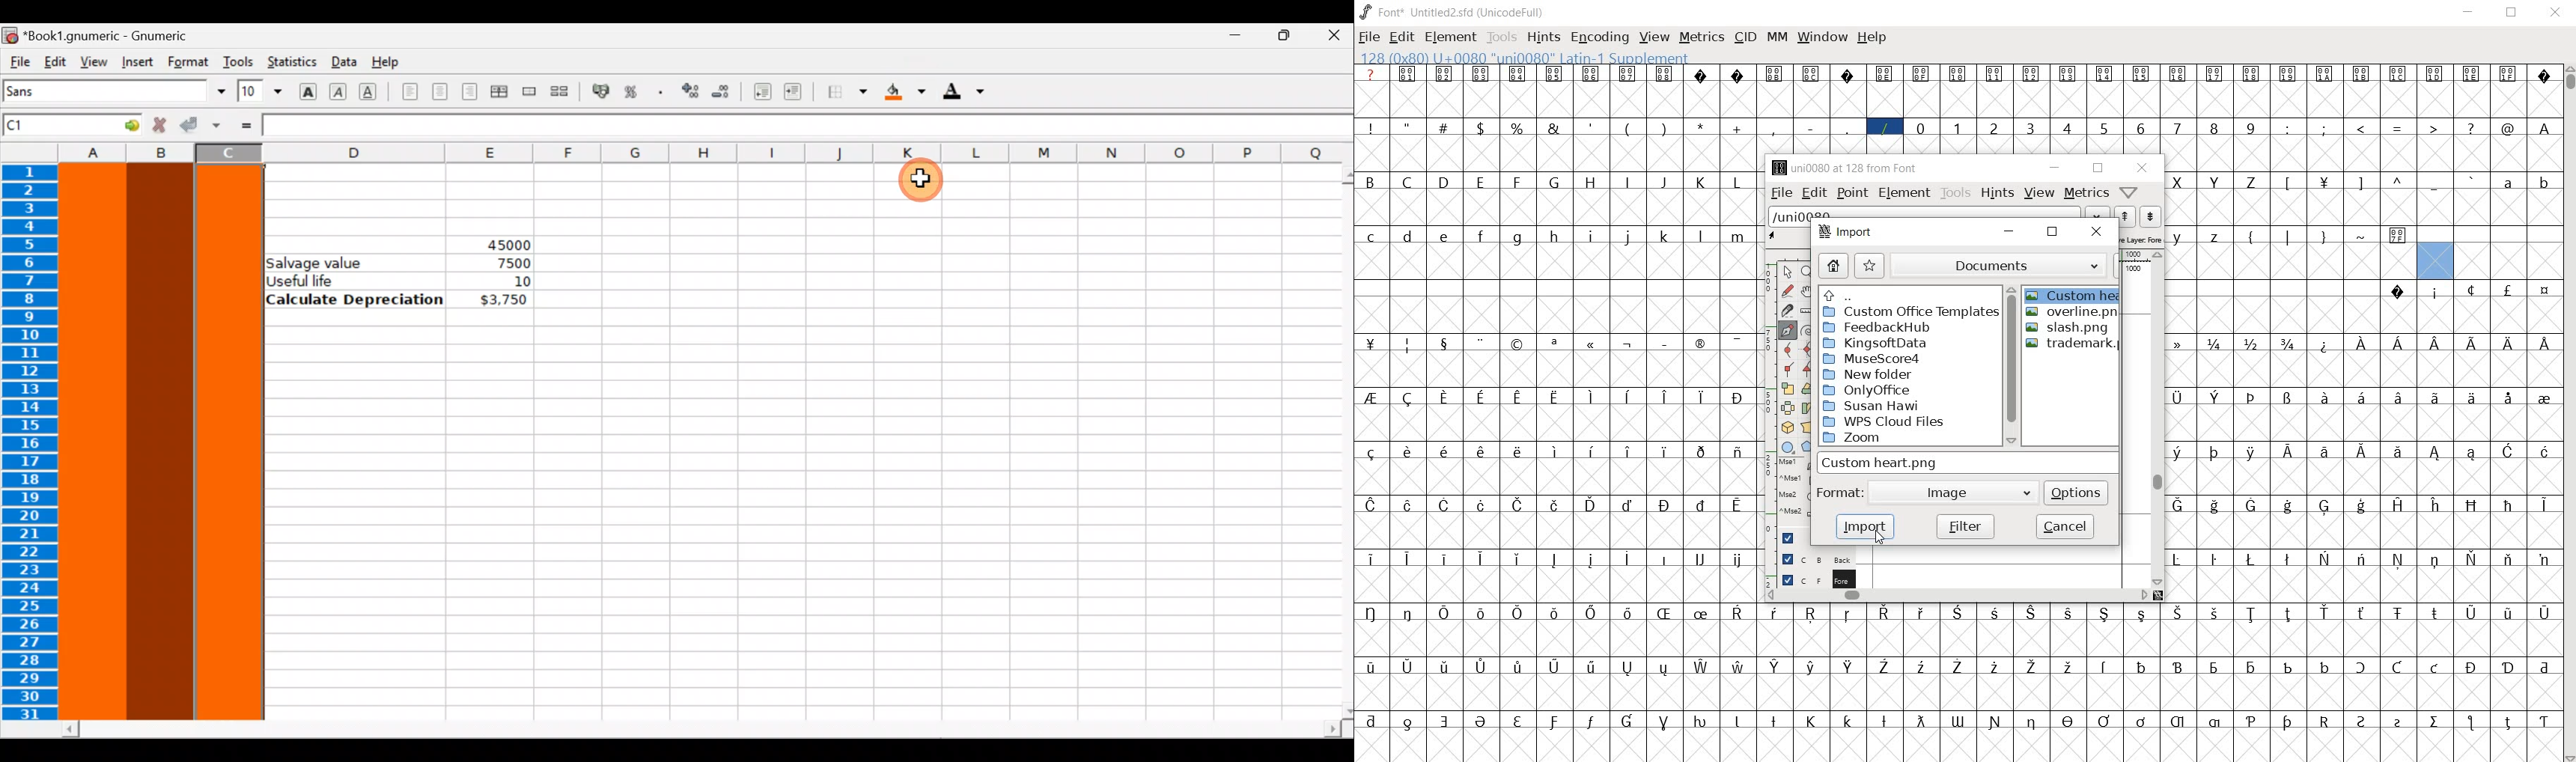 The width and height of the screenshot is (2576, 784). What do you see at coordinates (2012, 366) in the screenshot?
I see `scrollbar` at bounding box center [2012, 366].